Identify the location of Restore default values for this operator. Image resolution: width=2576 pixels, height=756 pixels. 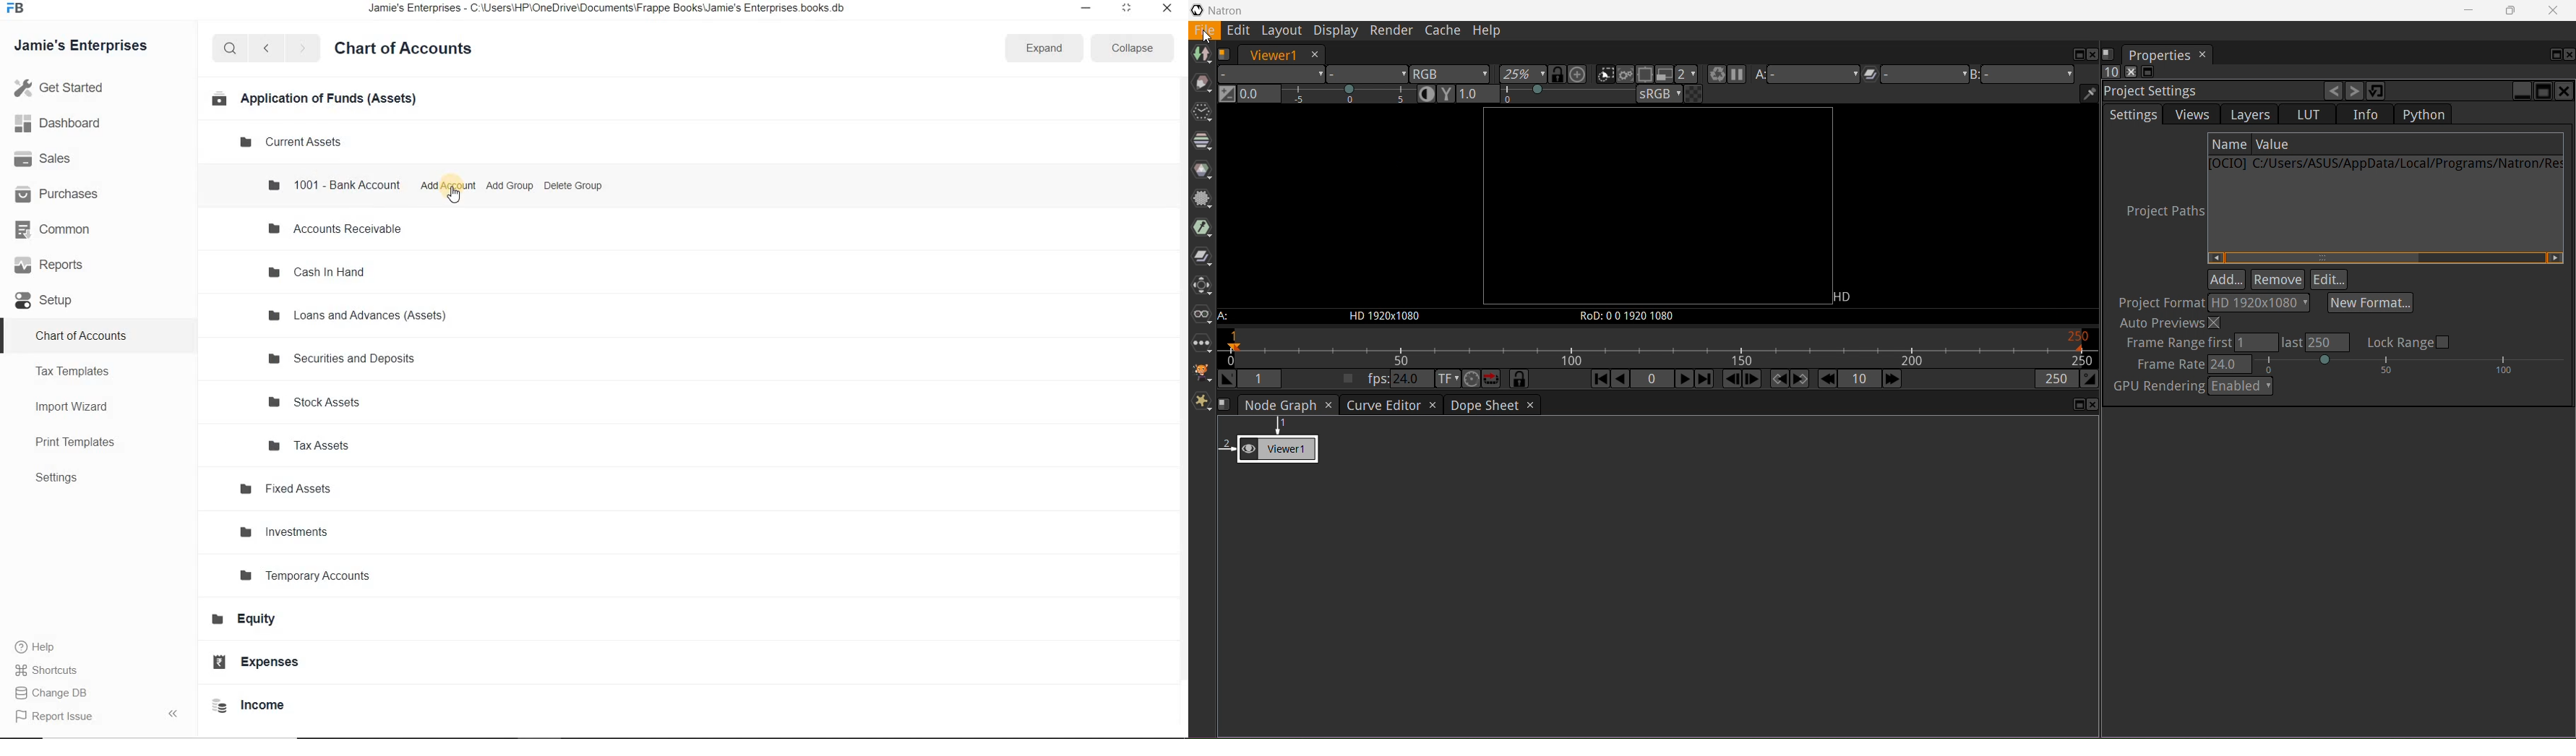
(2377, 90).